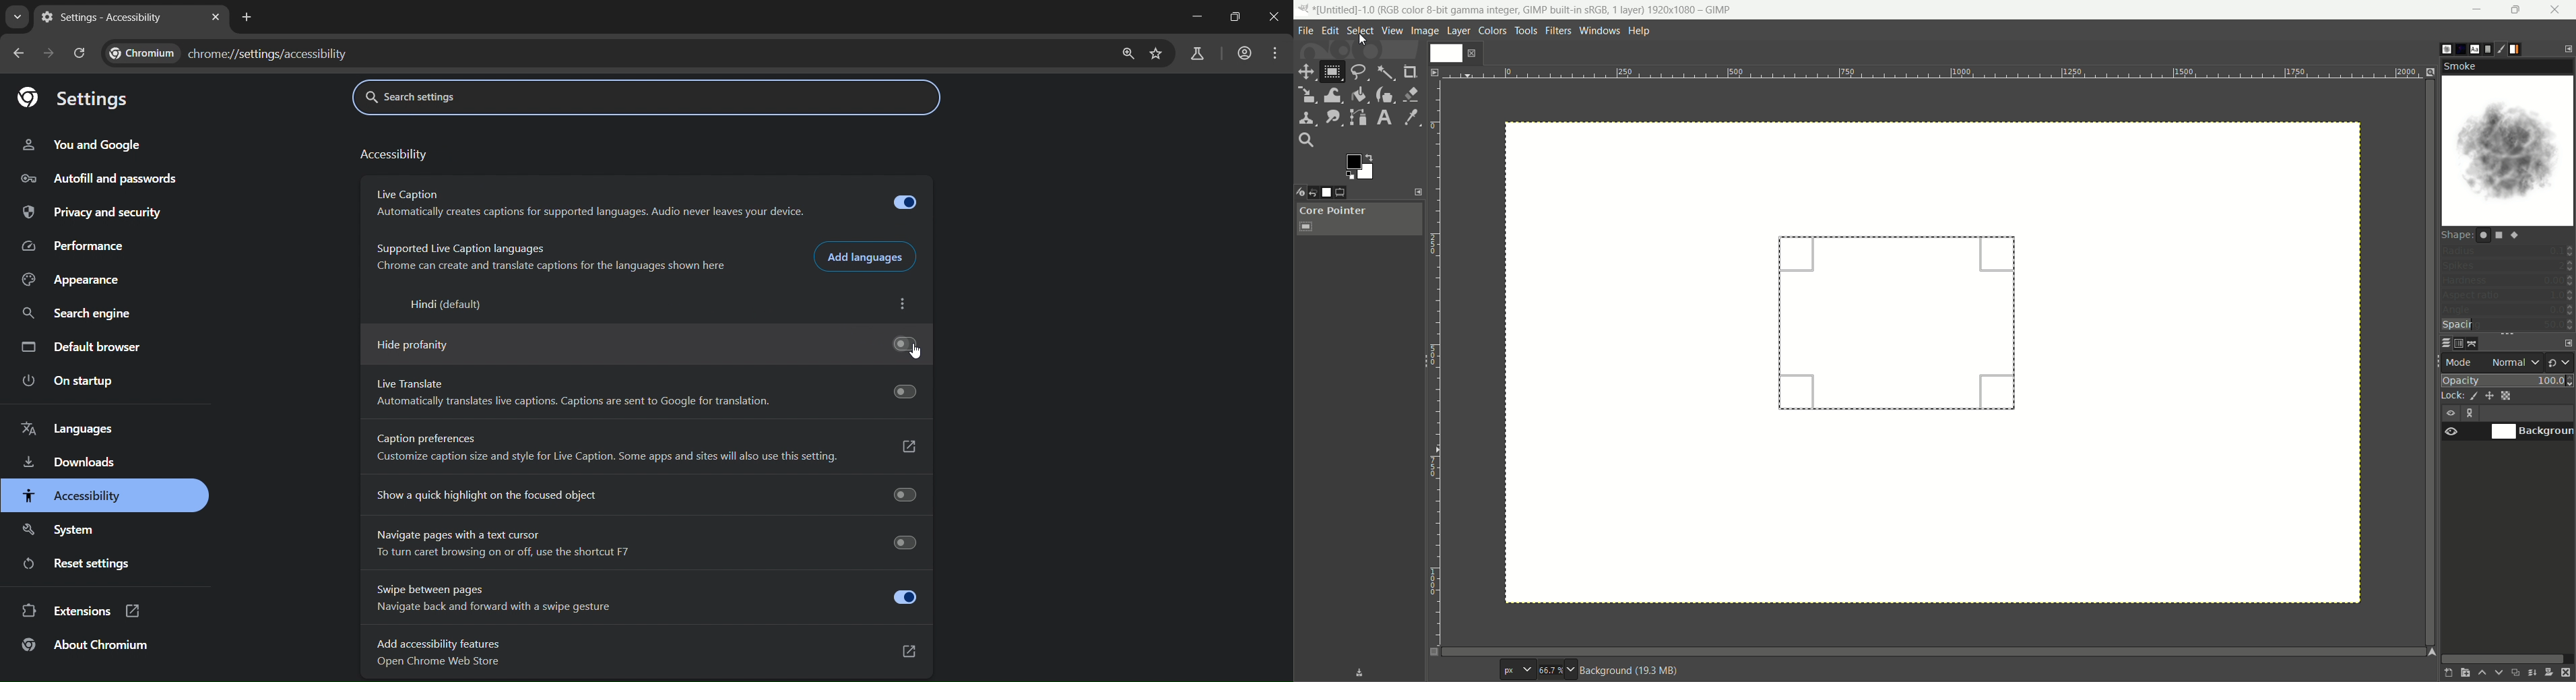  Describe the element at coordinates (2549, 674) in the screenshot. I see `add a mask` at that location.